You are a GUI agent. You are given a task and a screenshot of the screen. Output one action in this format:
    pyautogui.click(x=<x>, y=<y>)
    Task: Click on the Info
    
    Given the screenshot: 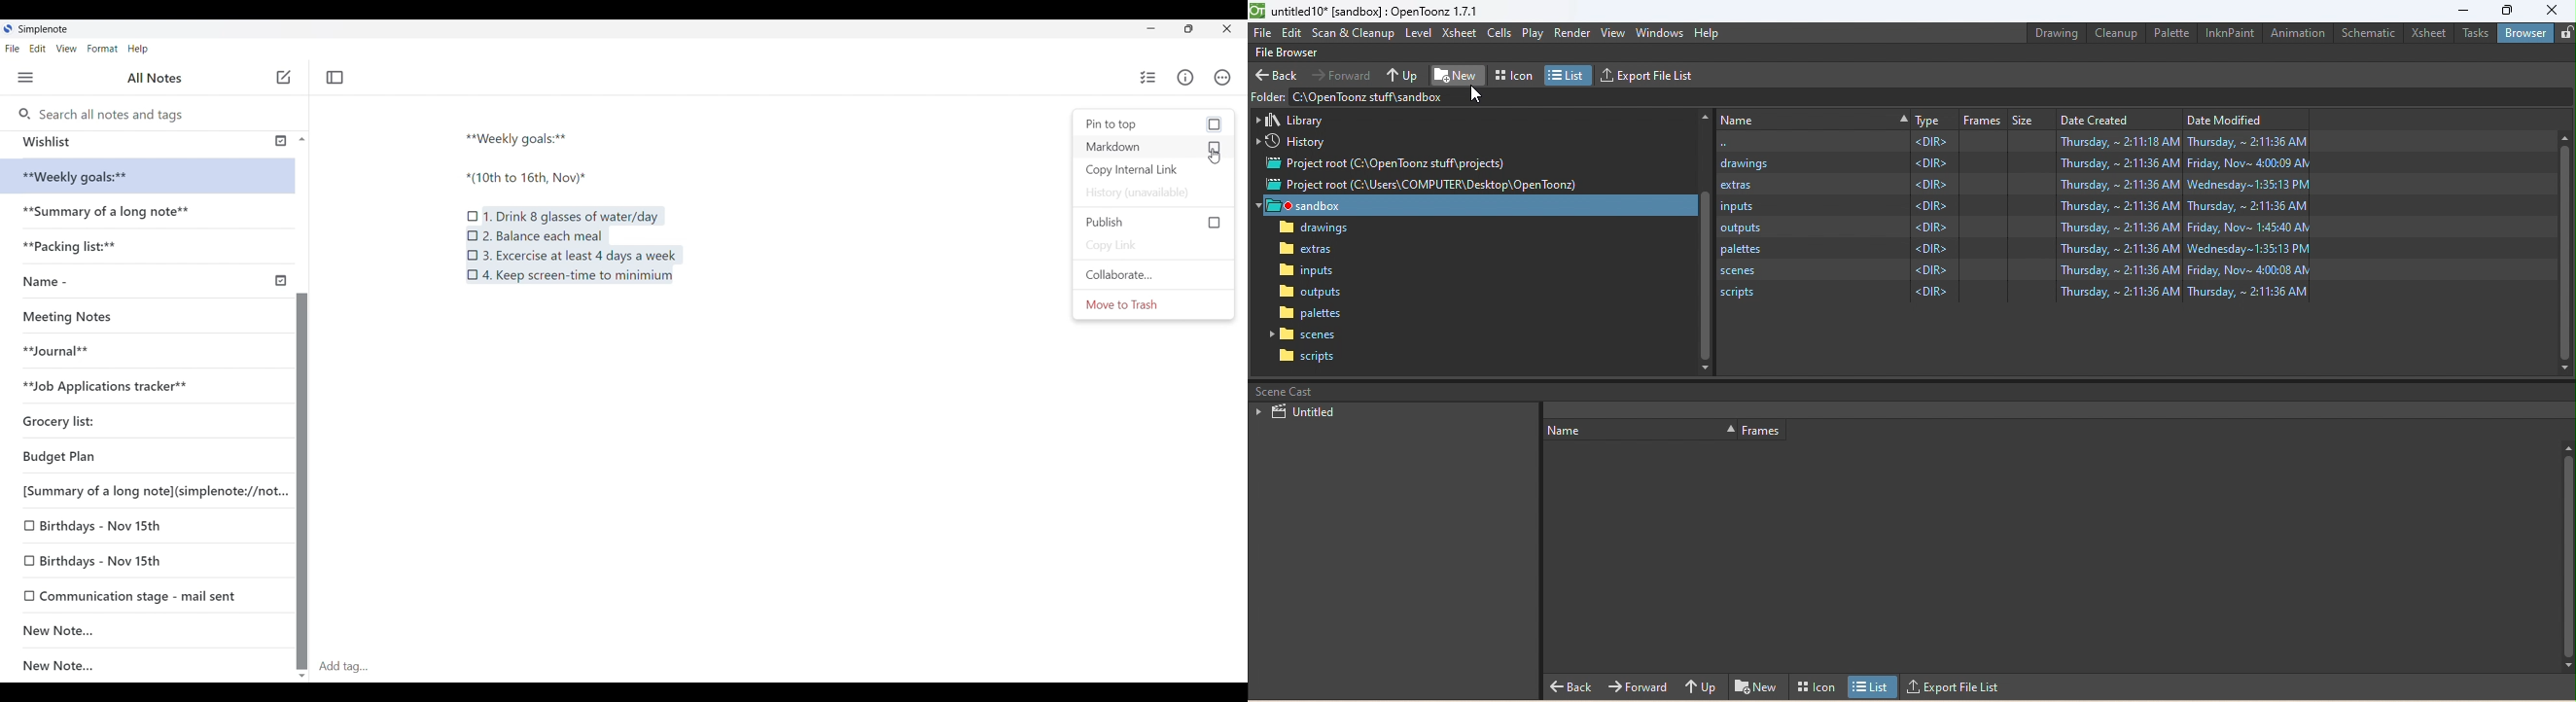 What is the action you would take?
    pyautogui.click(x=1188, y=78)
    